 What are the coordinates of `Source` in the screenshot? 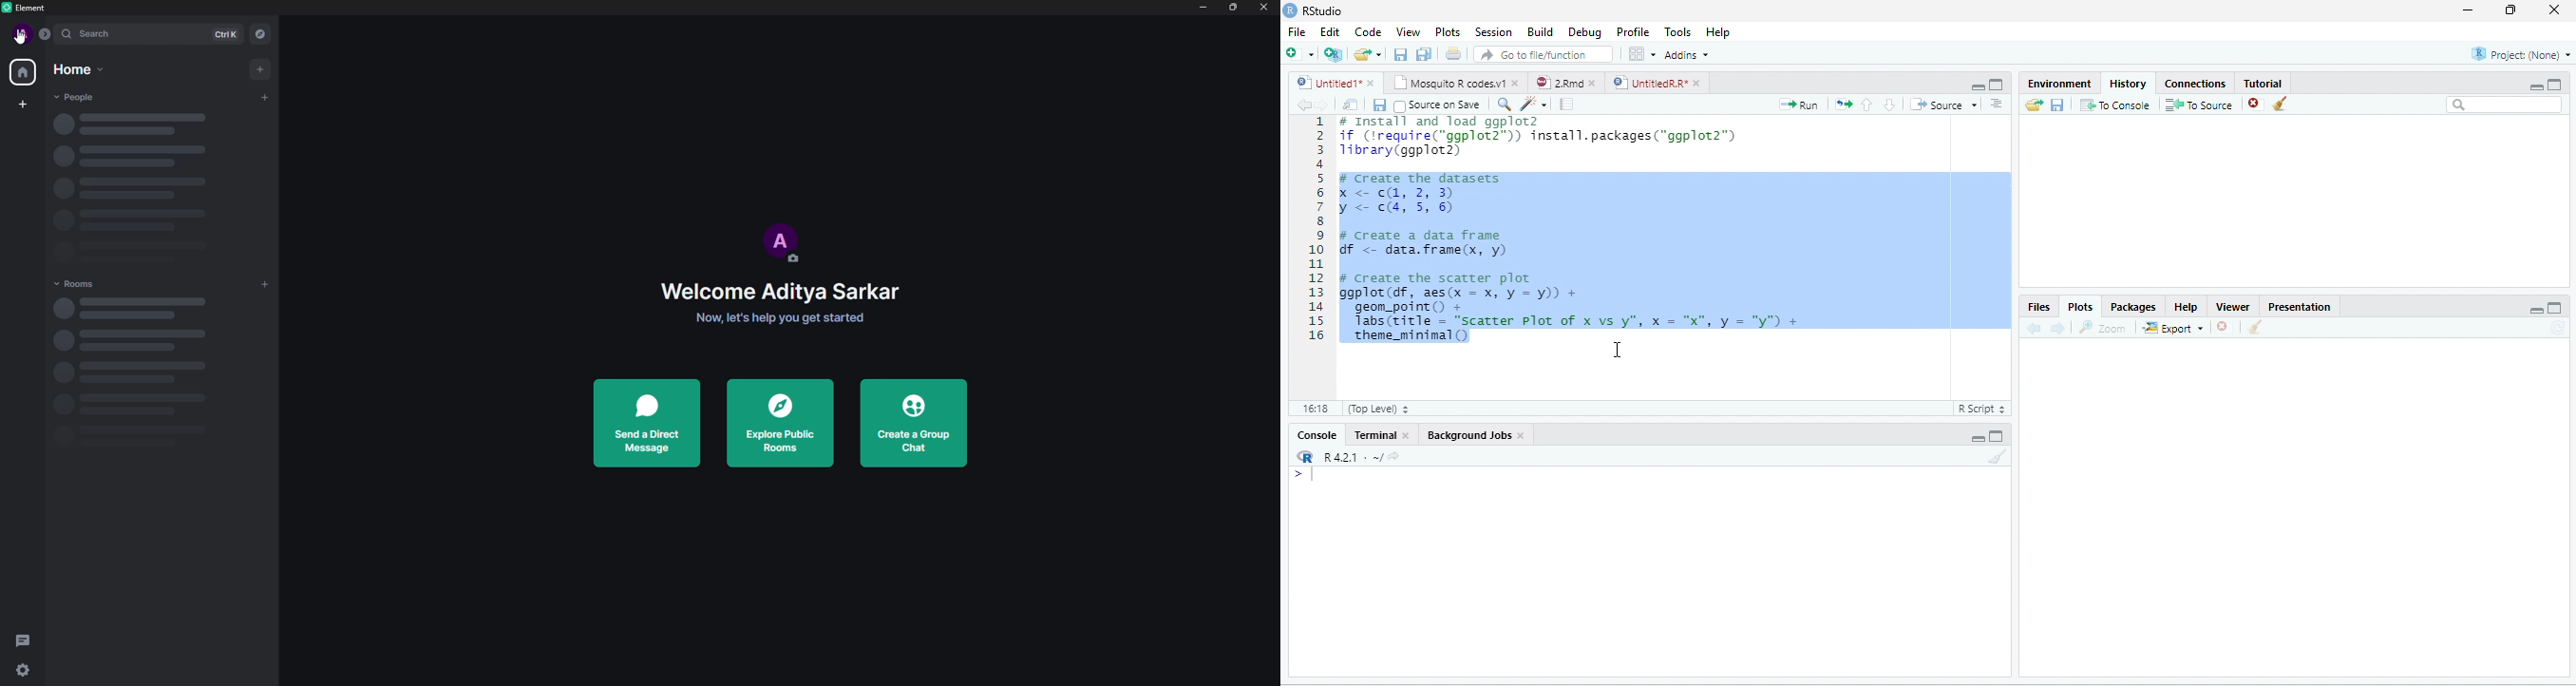 It's located at (1942, 105).